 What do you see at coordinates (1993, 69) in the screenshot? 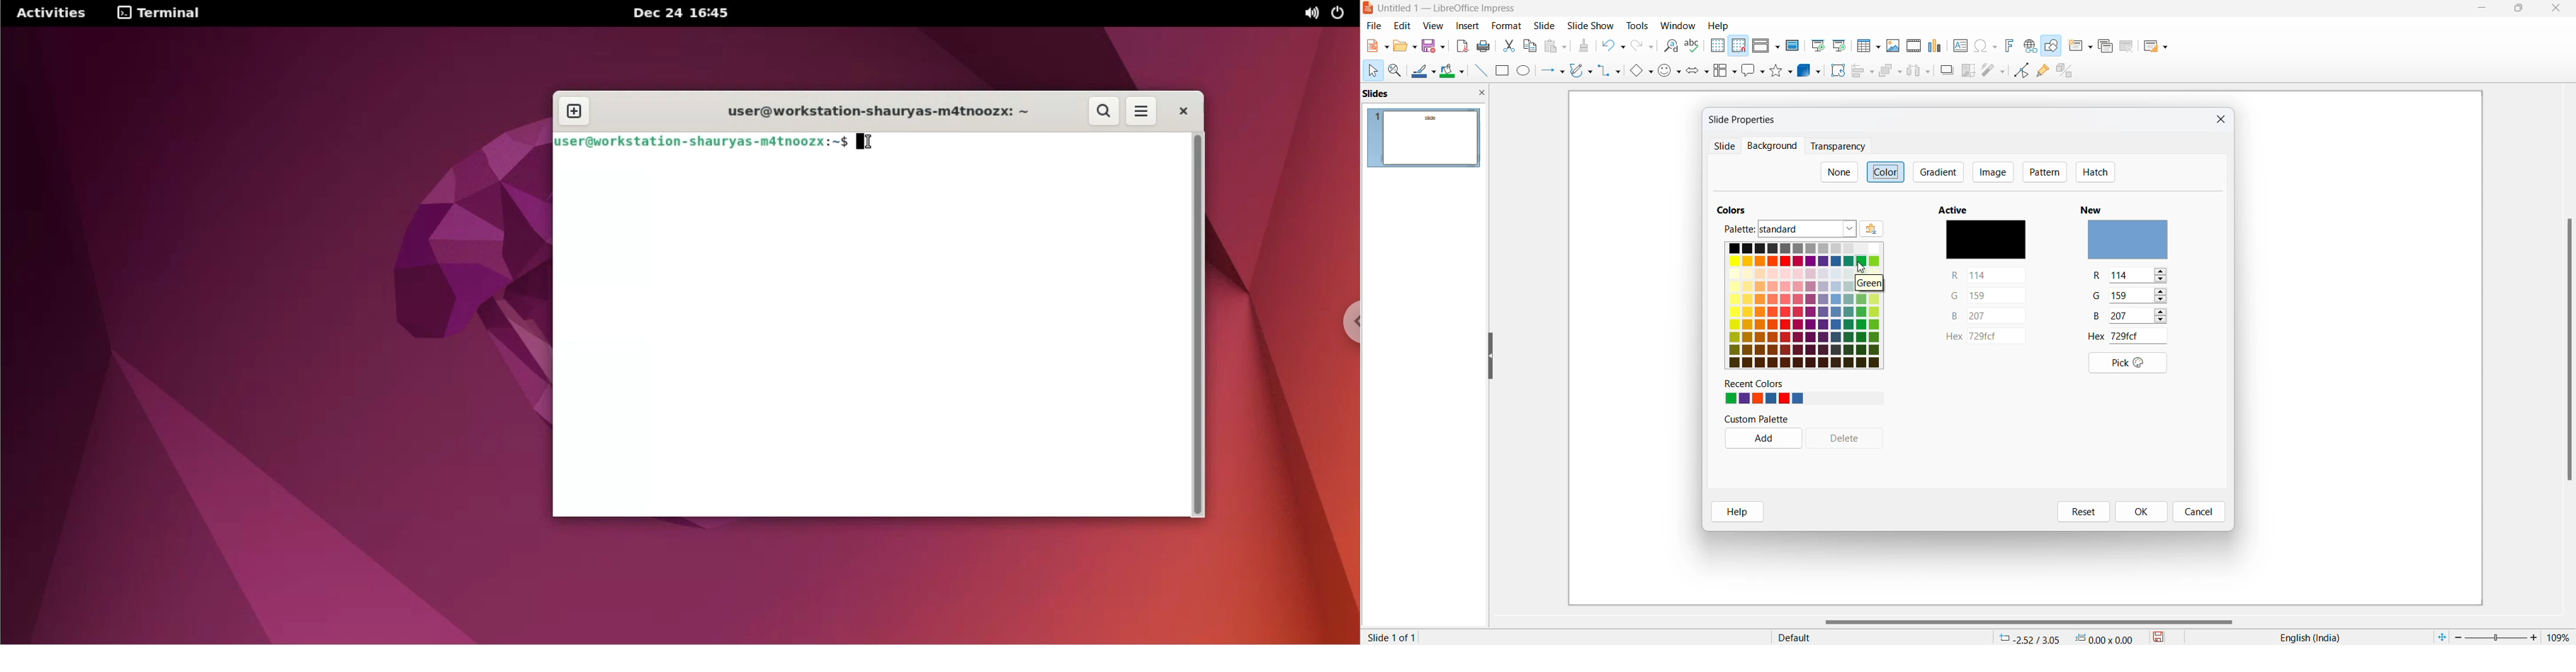
I see `filter` at bounding box center [1993, 69].